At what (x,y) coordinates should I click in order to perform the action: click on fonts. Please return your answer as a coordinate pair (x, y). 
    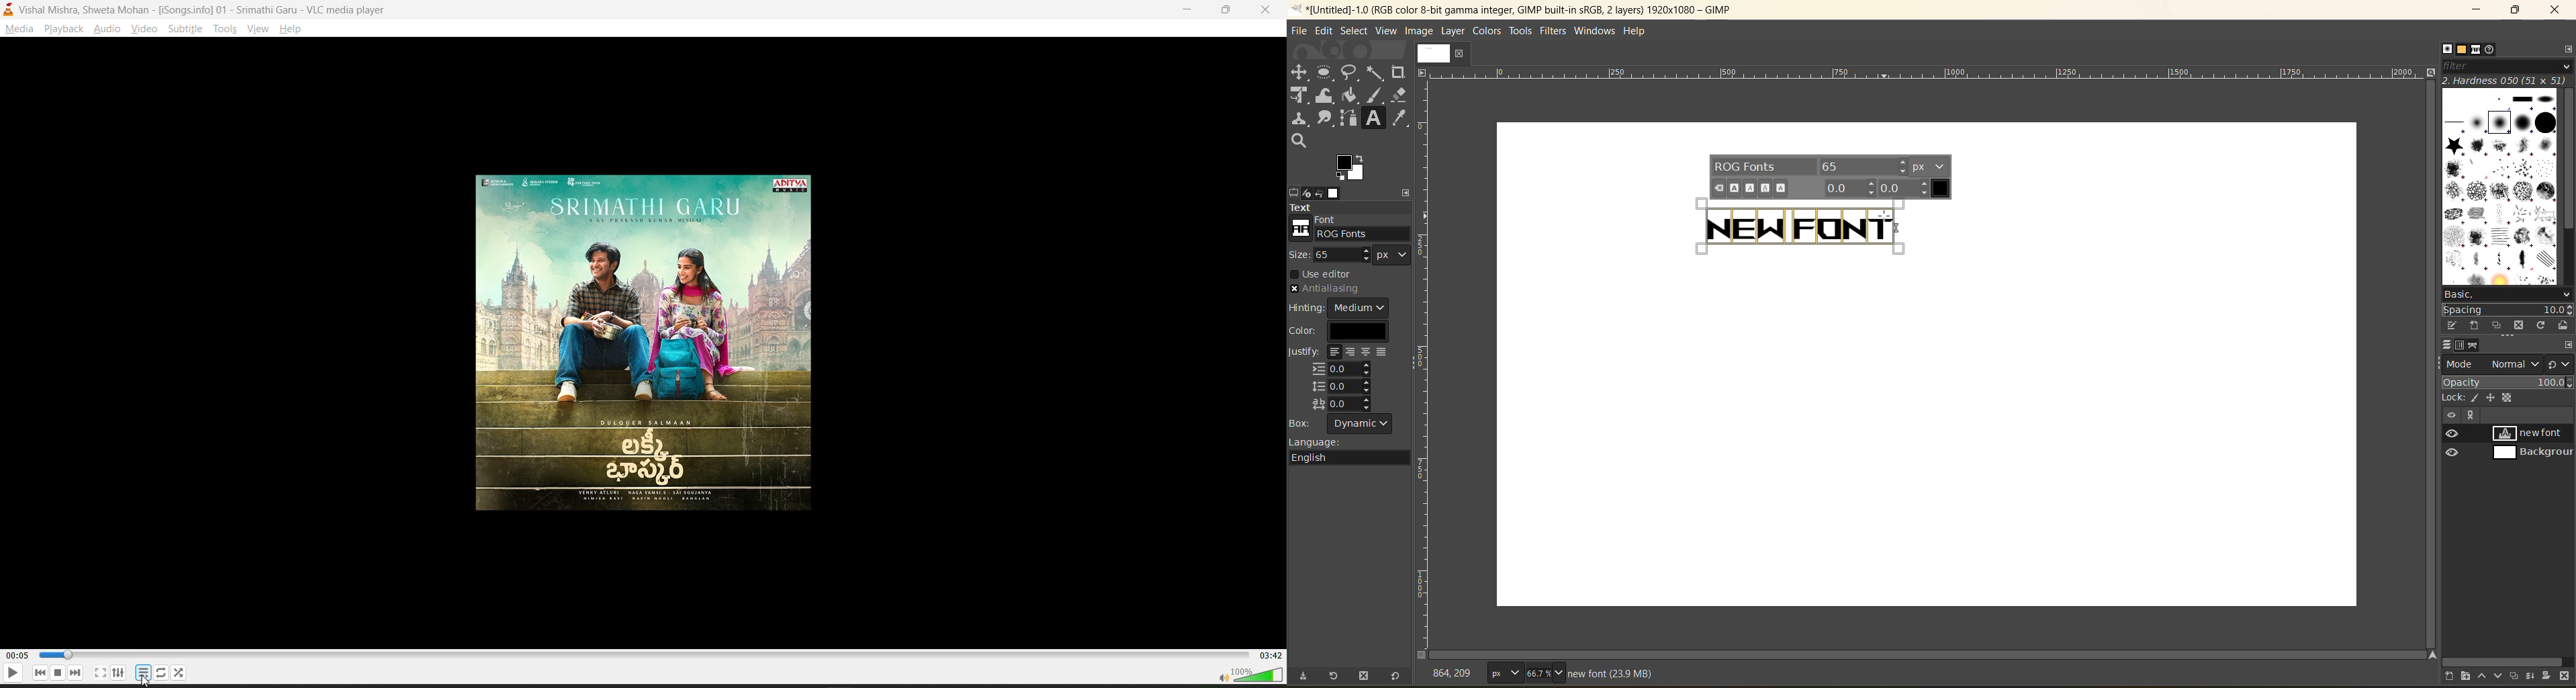
    Looking at the image, I should click on (2479, 50).